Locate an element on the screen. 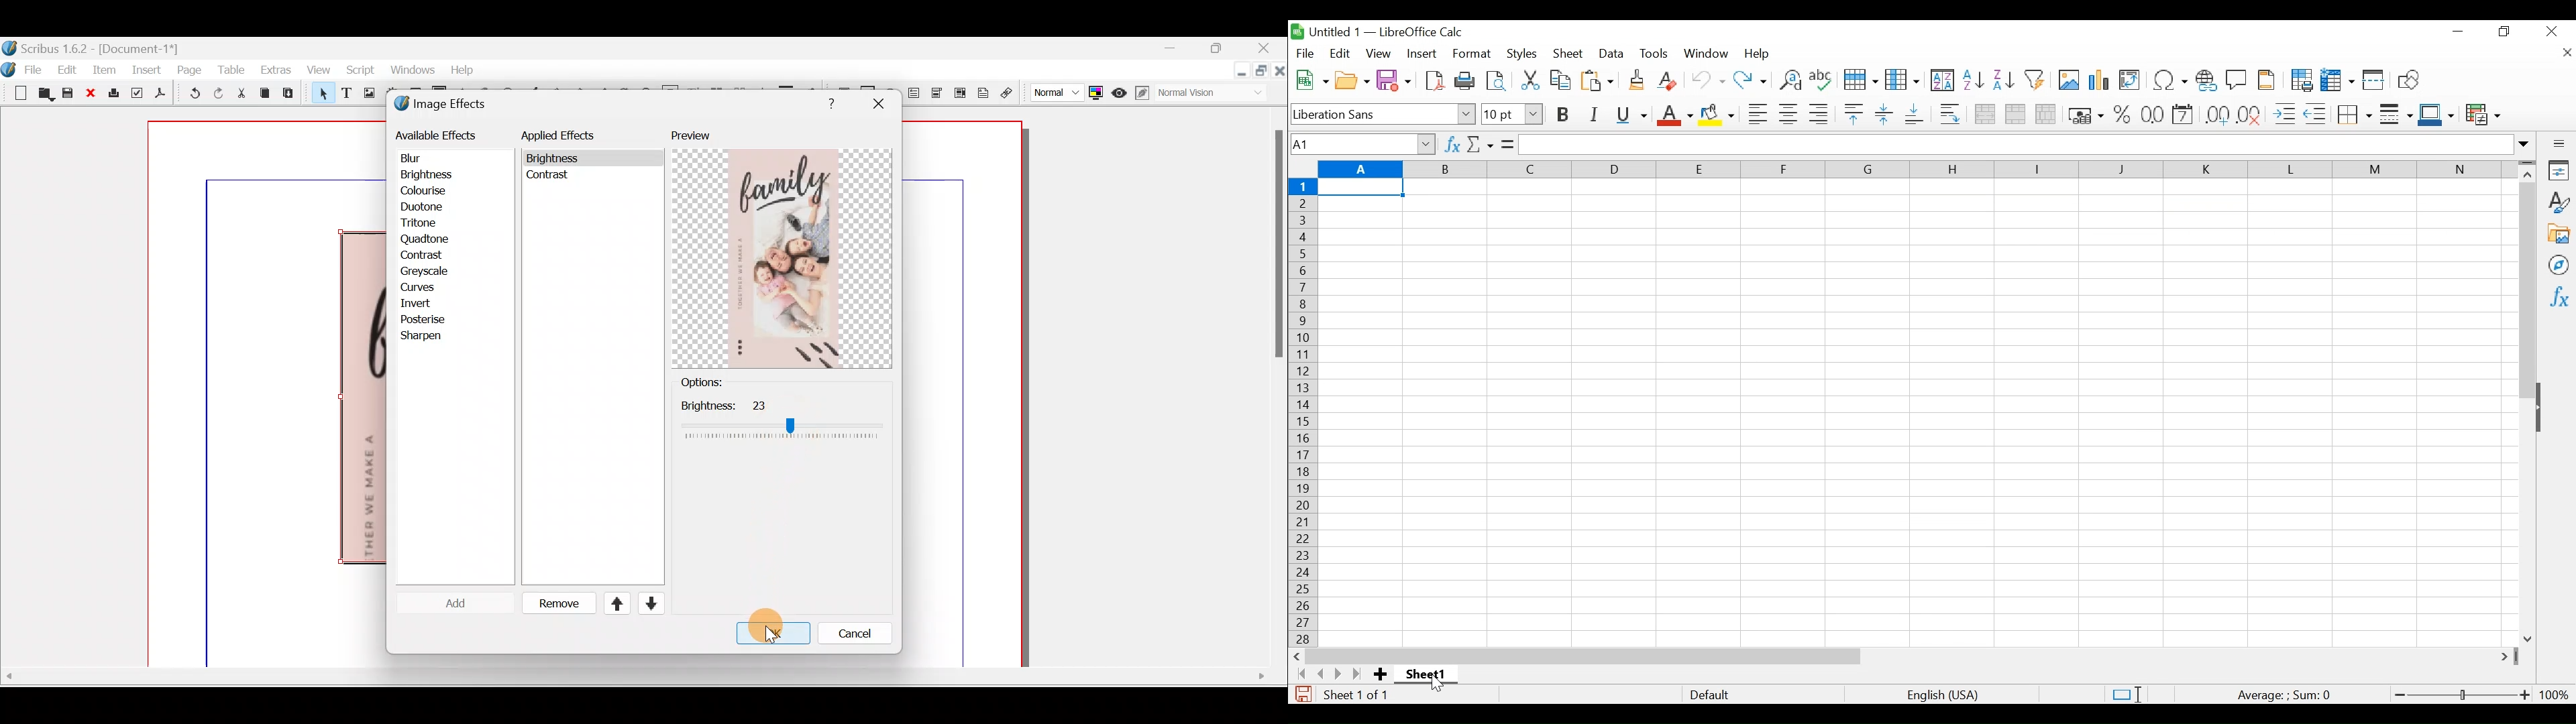 This screenshot has height=728, width=2576. Functions is located at coordinates (2557, 296).